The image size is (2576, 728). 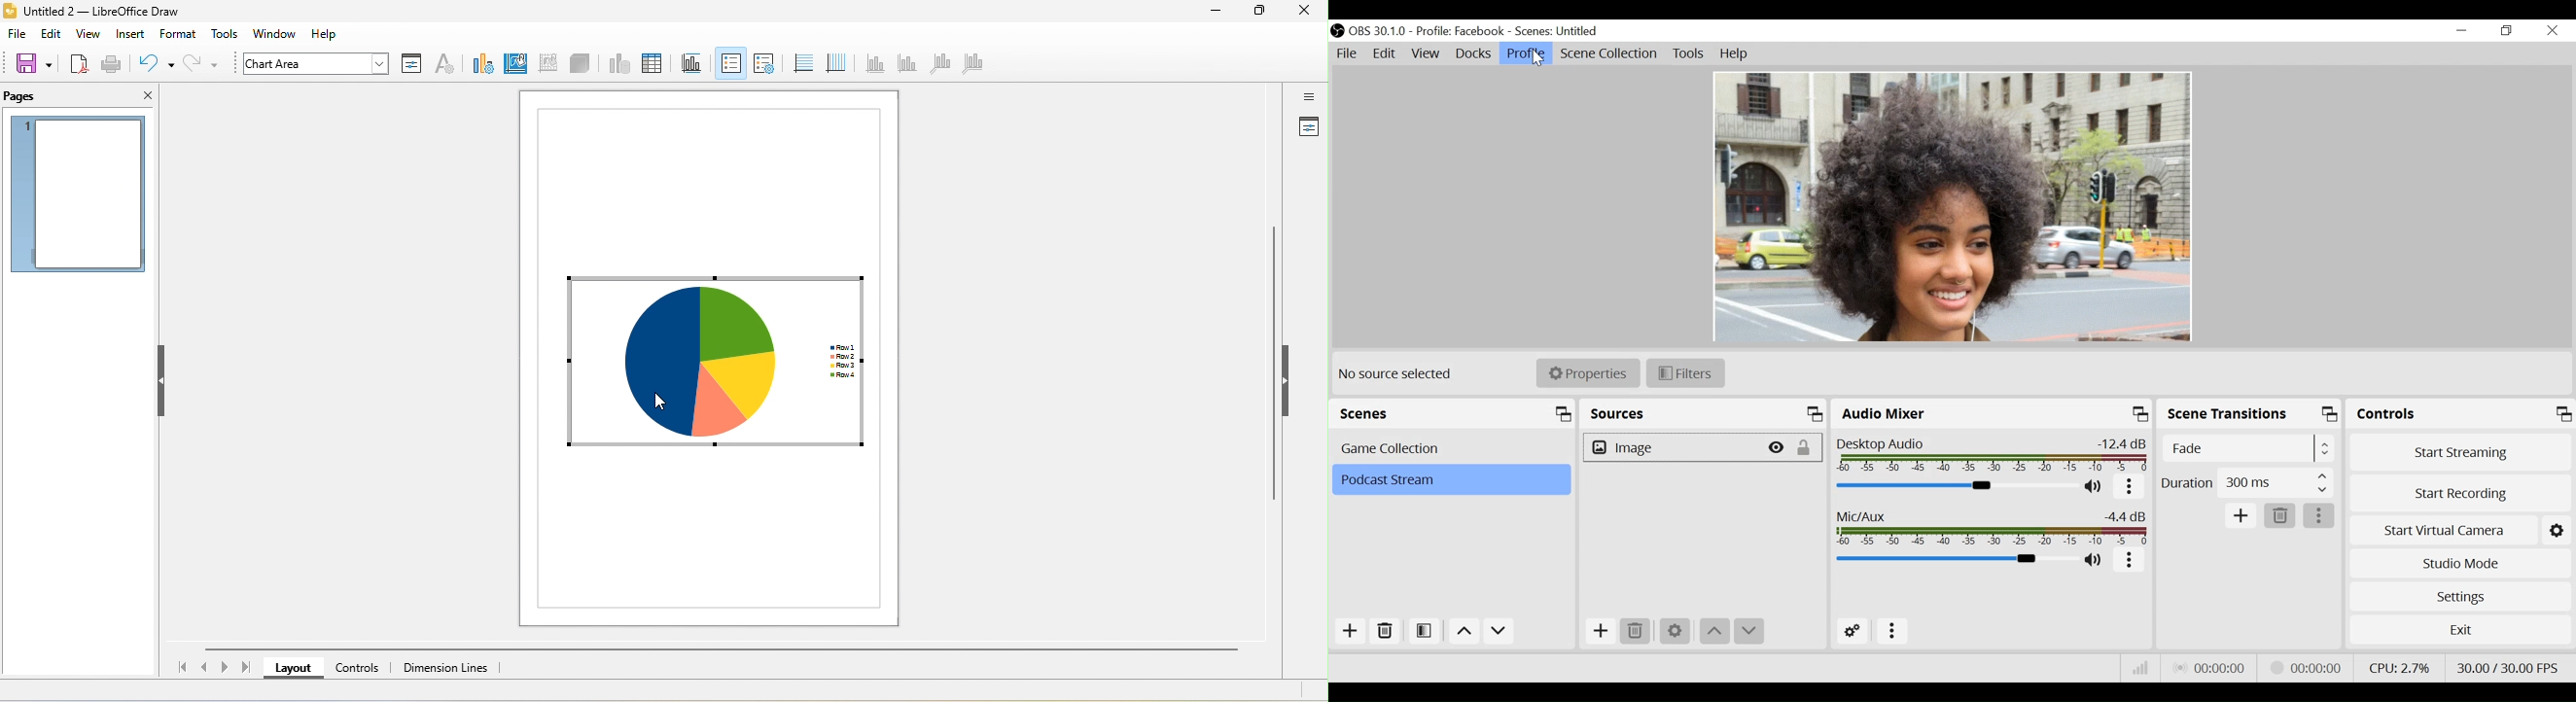 I want to click on Desktop Audio, so click(x=1992, y=454).